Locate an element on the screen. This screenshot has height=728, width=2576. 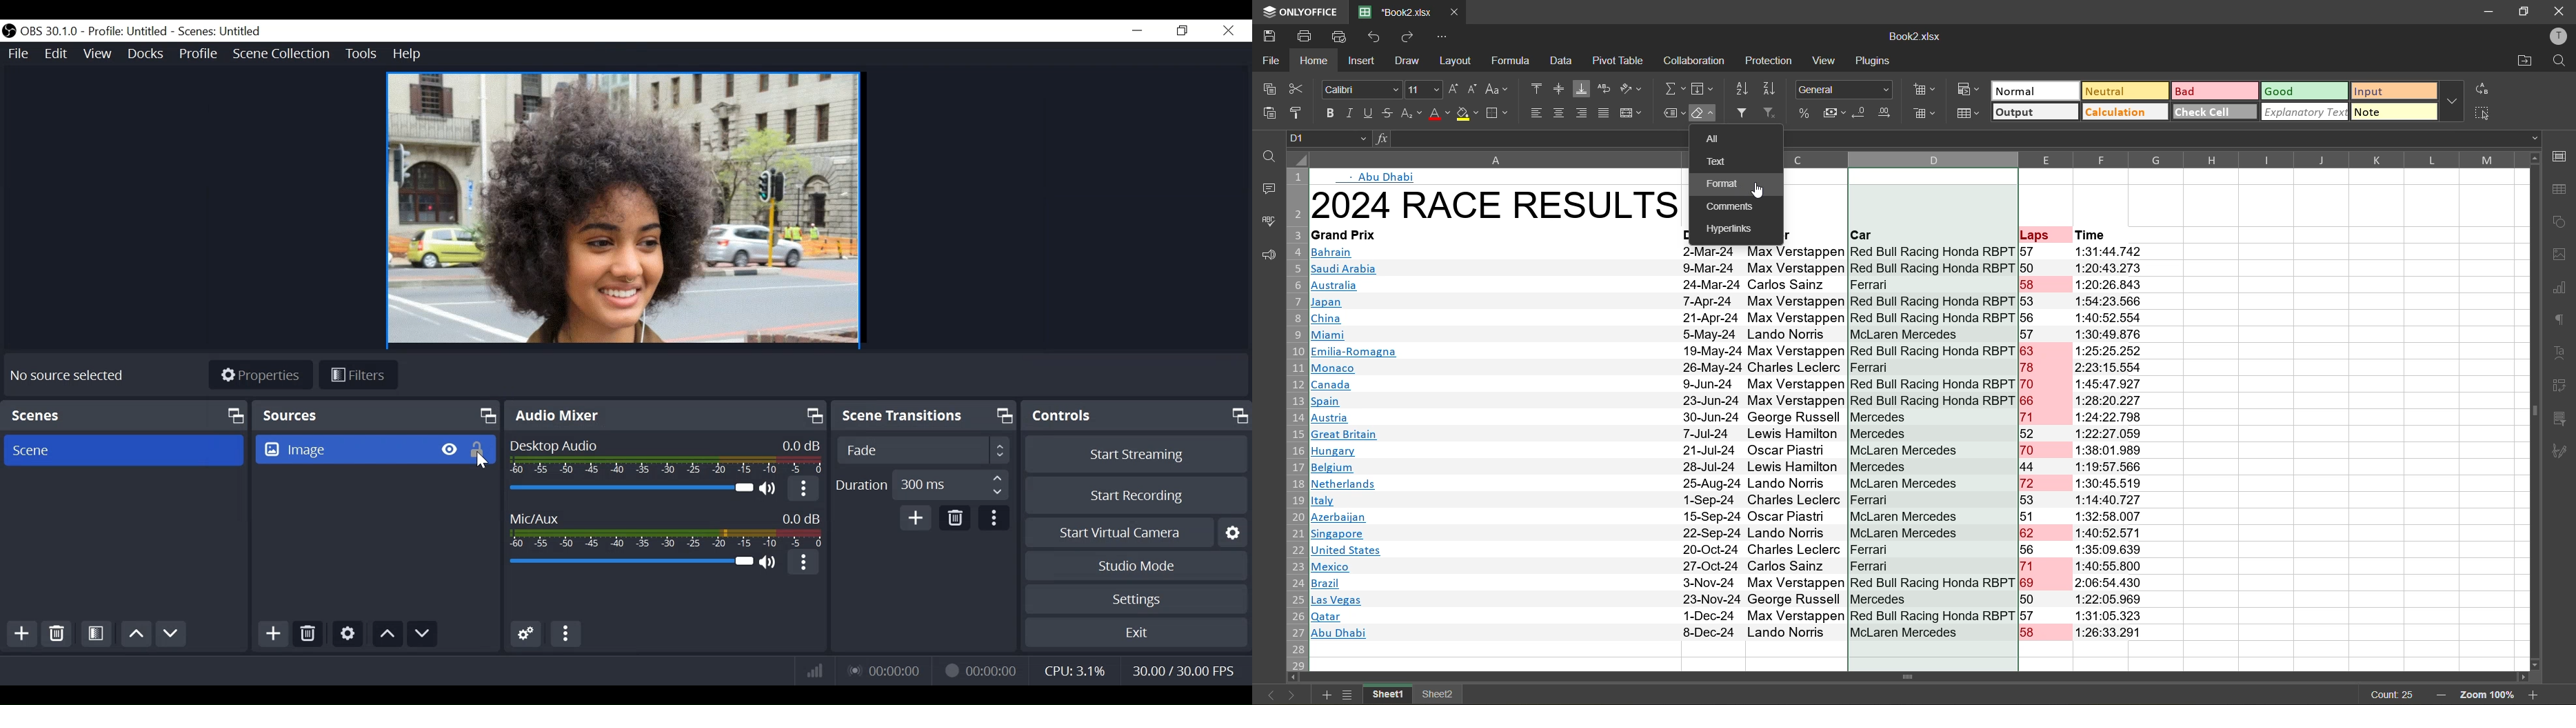
Start Virtual Camera is located at coordinates (1118, 532).